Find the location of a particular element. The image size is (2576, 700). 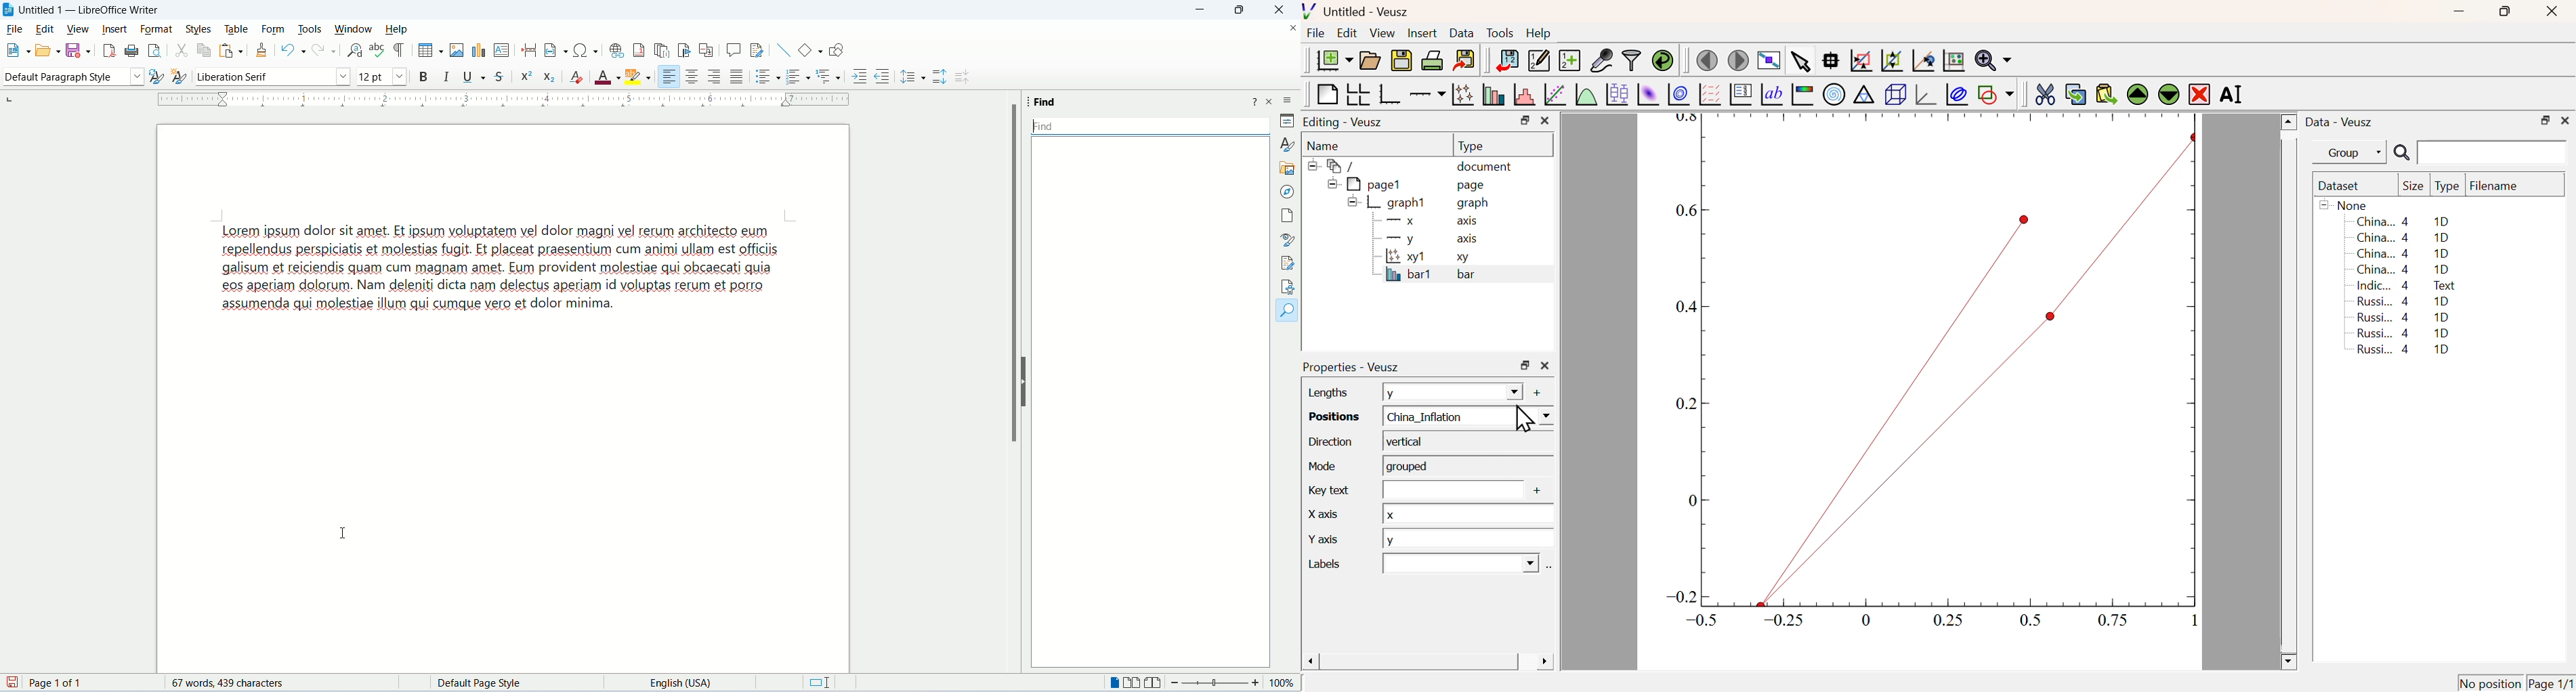

Cursor is located at coordinates (1524, 420).